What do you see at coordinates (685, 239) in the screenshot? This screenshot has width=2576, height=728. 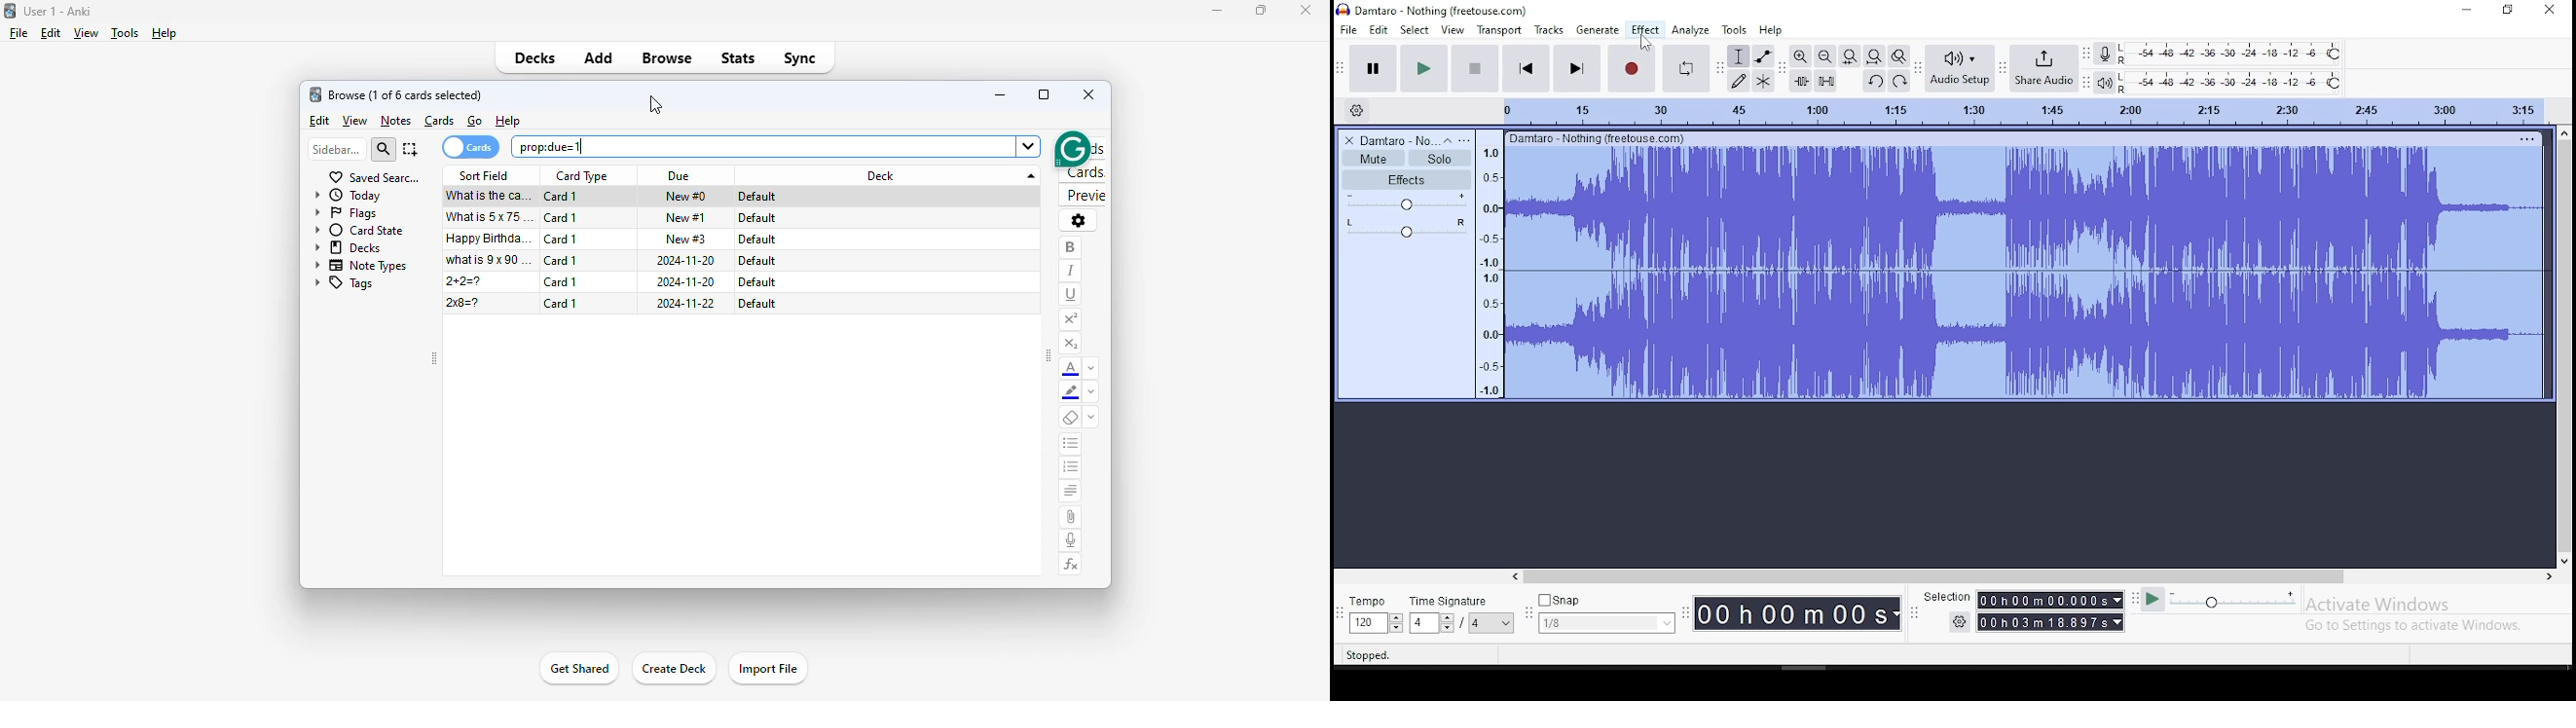 I see `new #3` at bounding box center [685, 239].